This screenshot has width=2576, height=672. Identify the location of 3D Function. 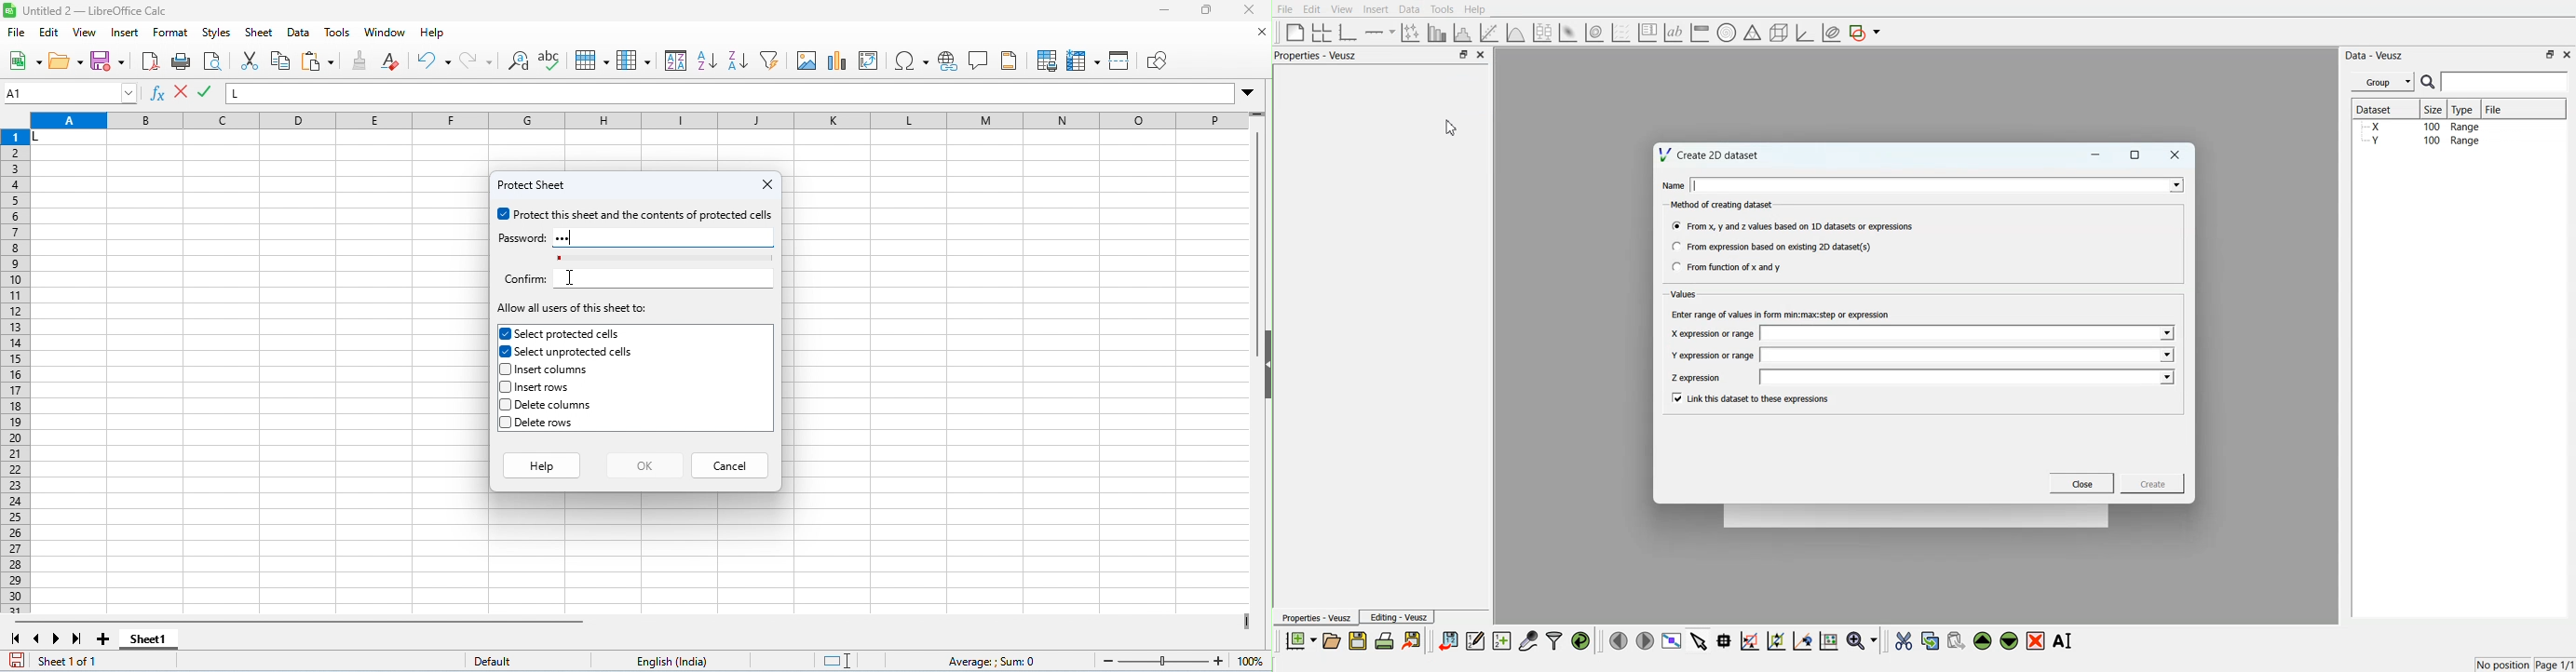
(1516, 33).